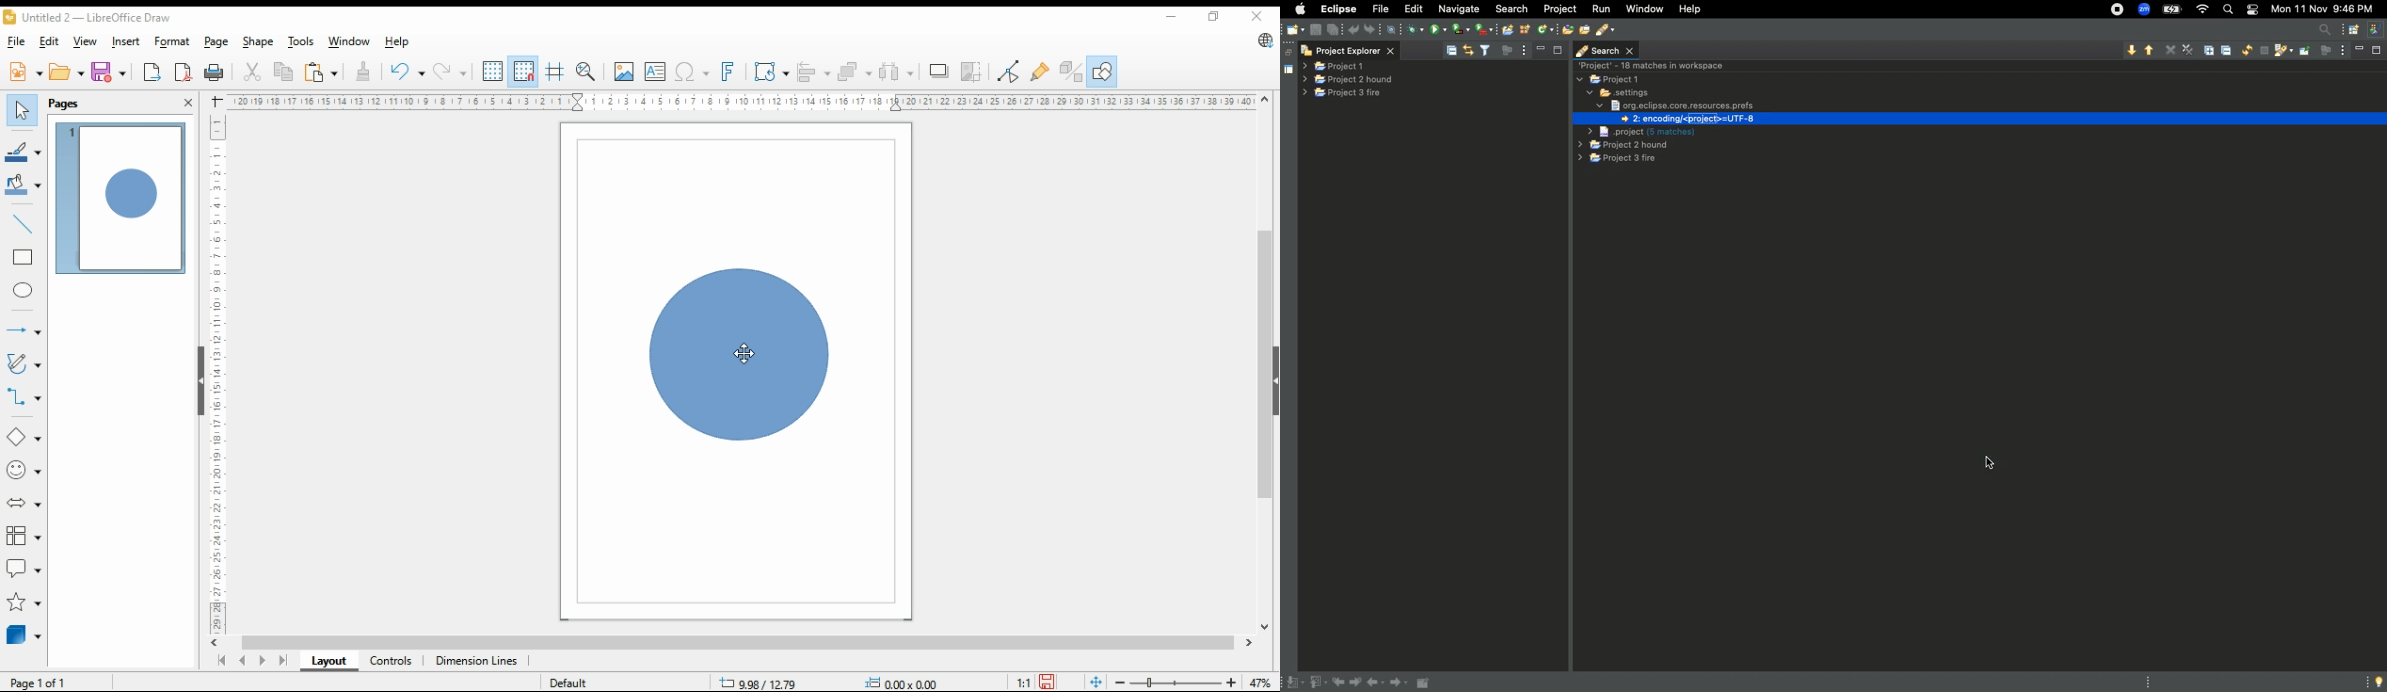 This screenshot has width=2408, height=700. I want to click on undo, so click(407, 72).